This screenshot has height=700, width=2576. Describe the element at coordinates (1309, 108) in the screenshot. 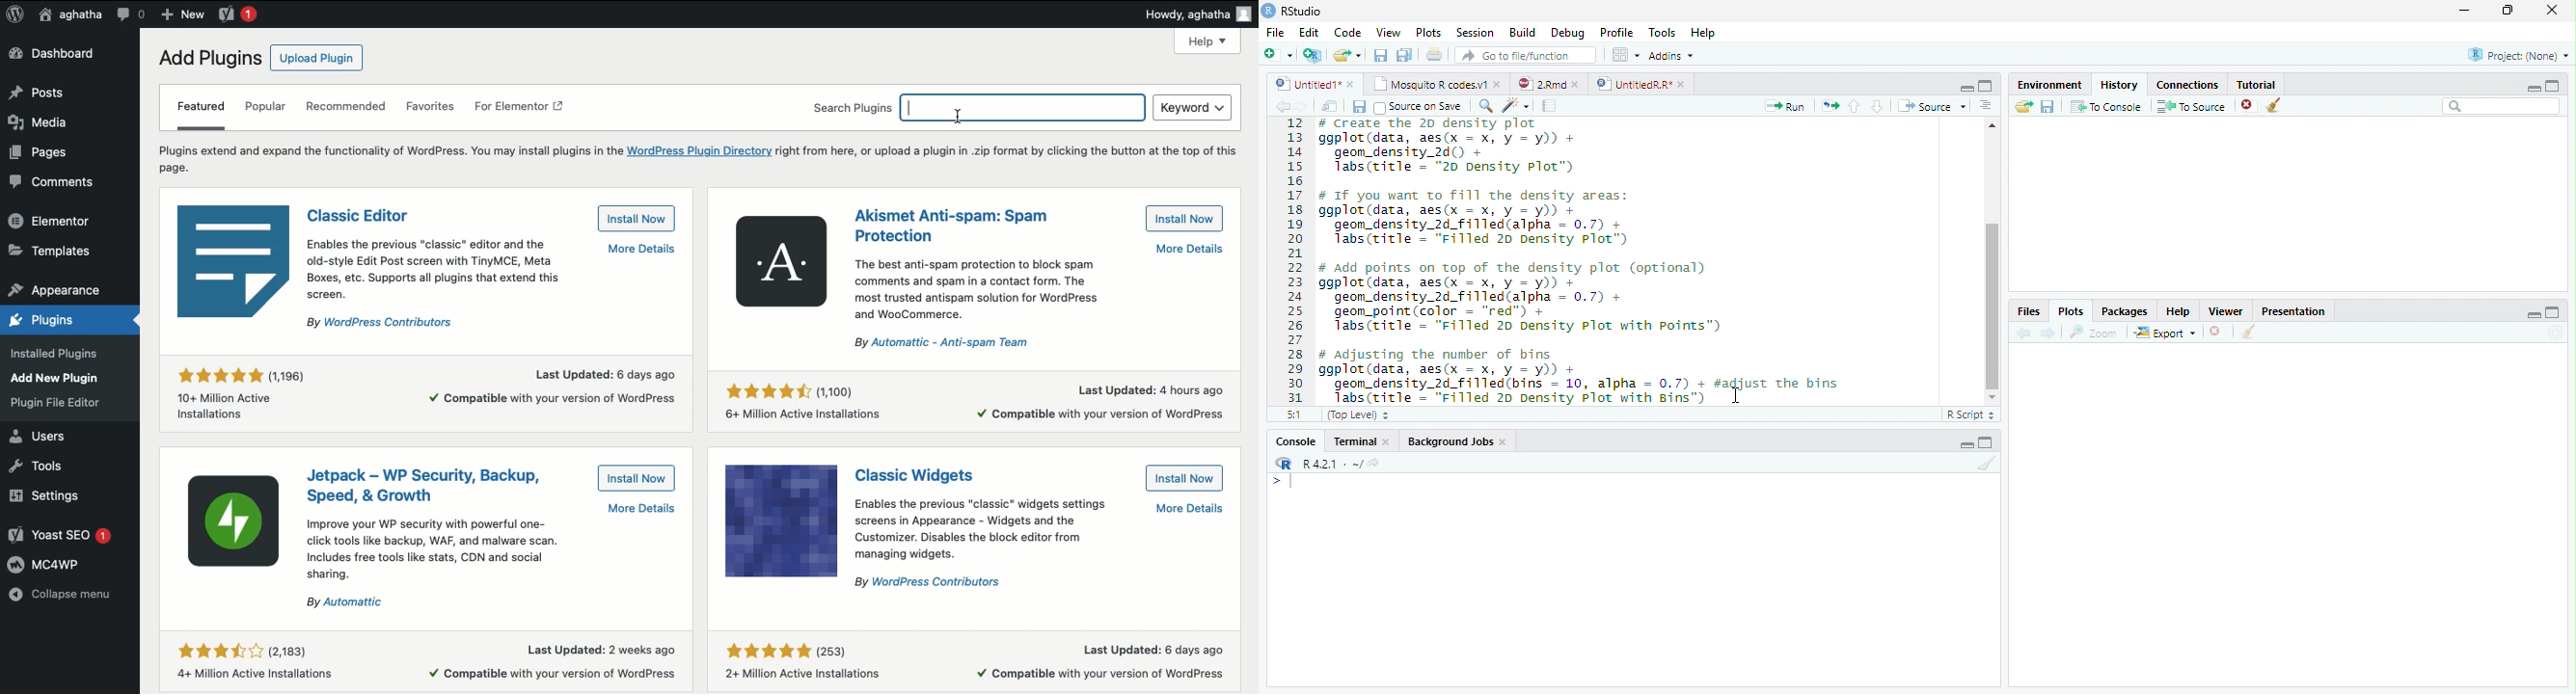

I see `next` at that location.